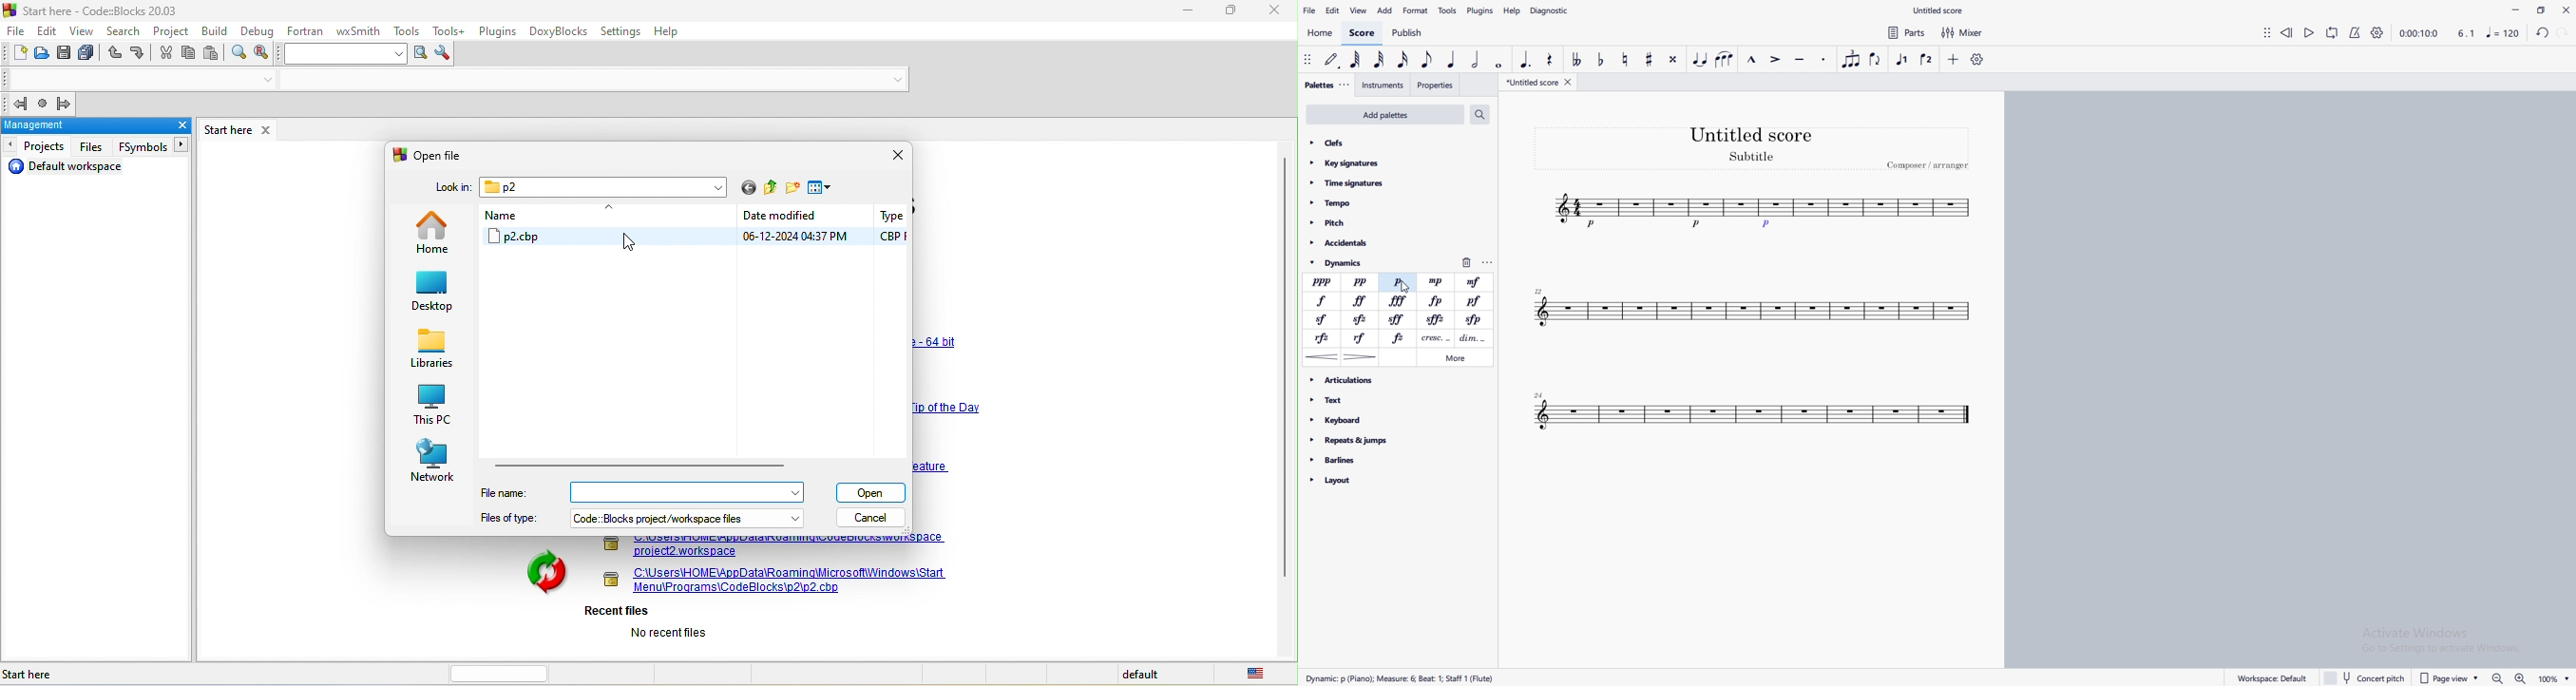  I want to click on parts, so click(1909, 33).